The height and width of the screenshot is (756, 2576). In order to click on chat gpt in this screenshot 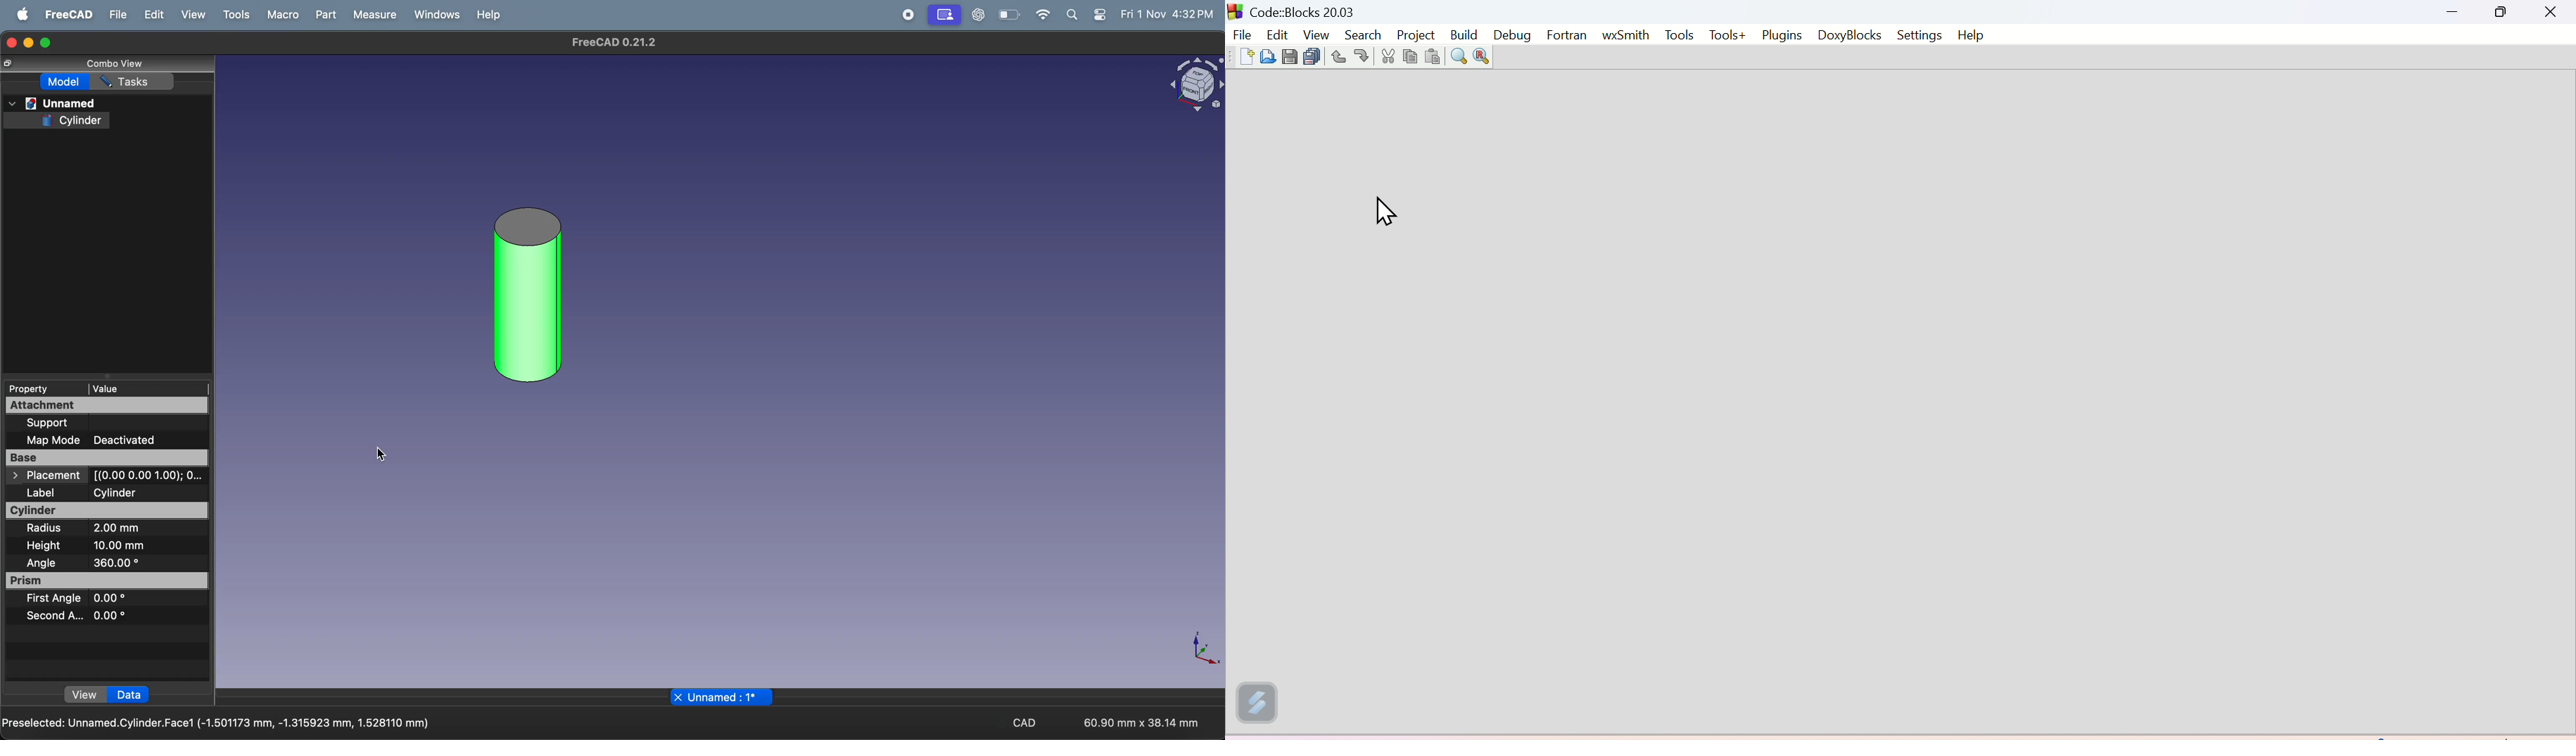, I will do `click(976, 15)`.